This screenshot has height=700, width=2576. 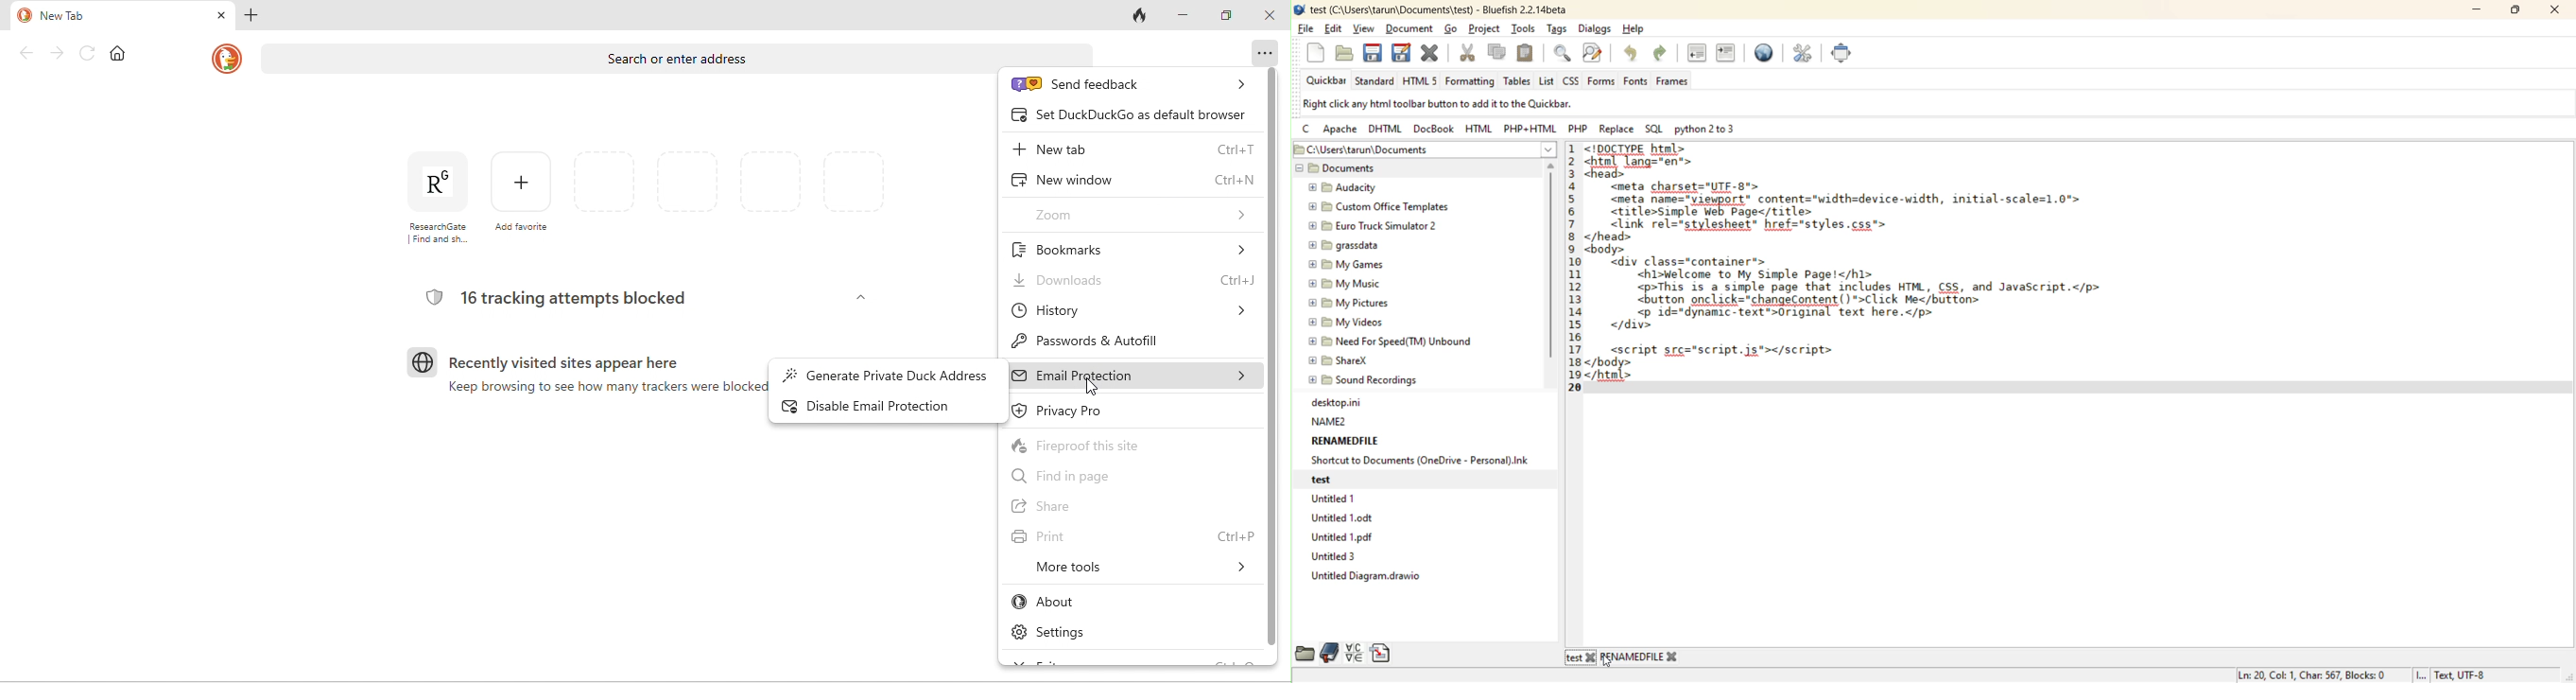 I want to click on paste, so click(x=1526, y=52).